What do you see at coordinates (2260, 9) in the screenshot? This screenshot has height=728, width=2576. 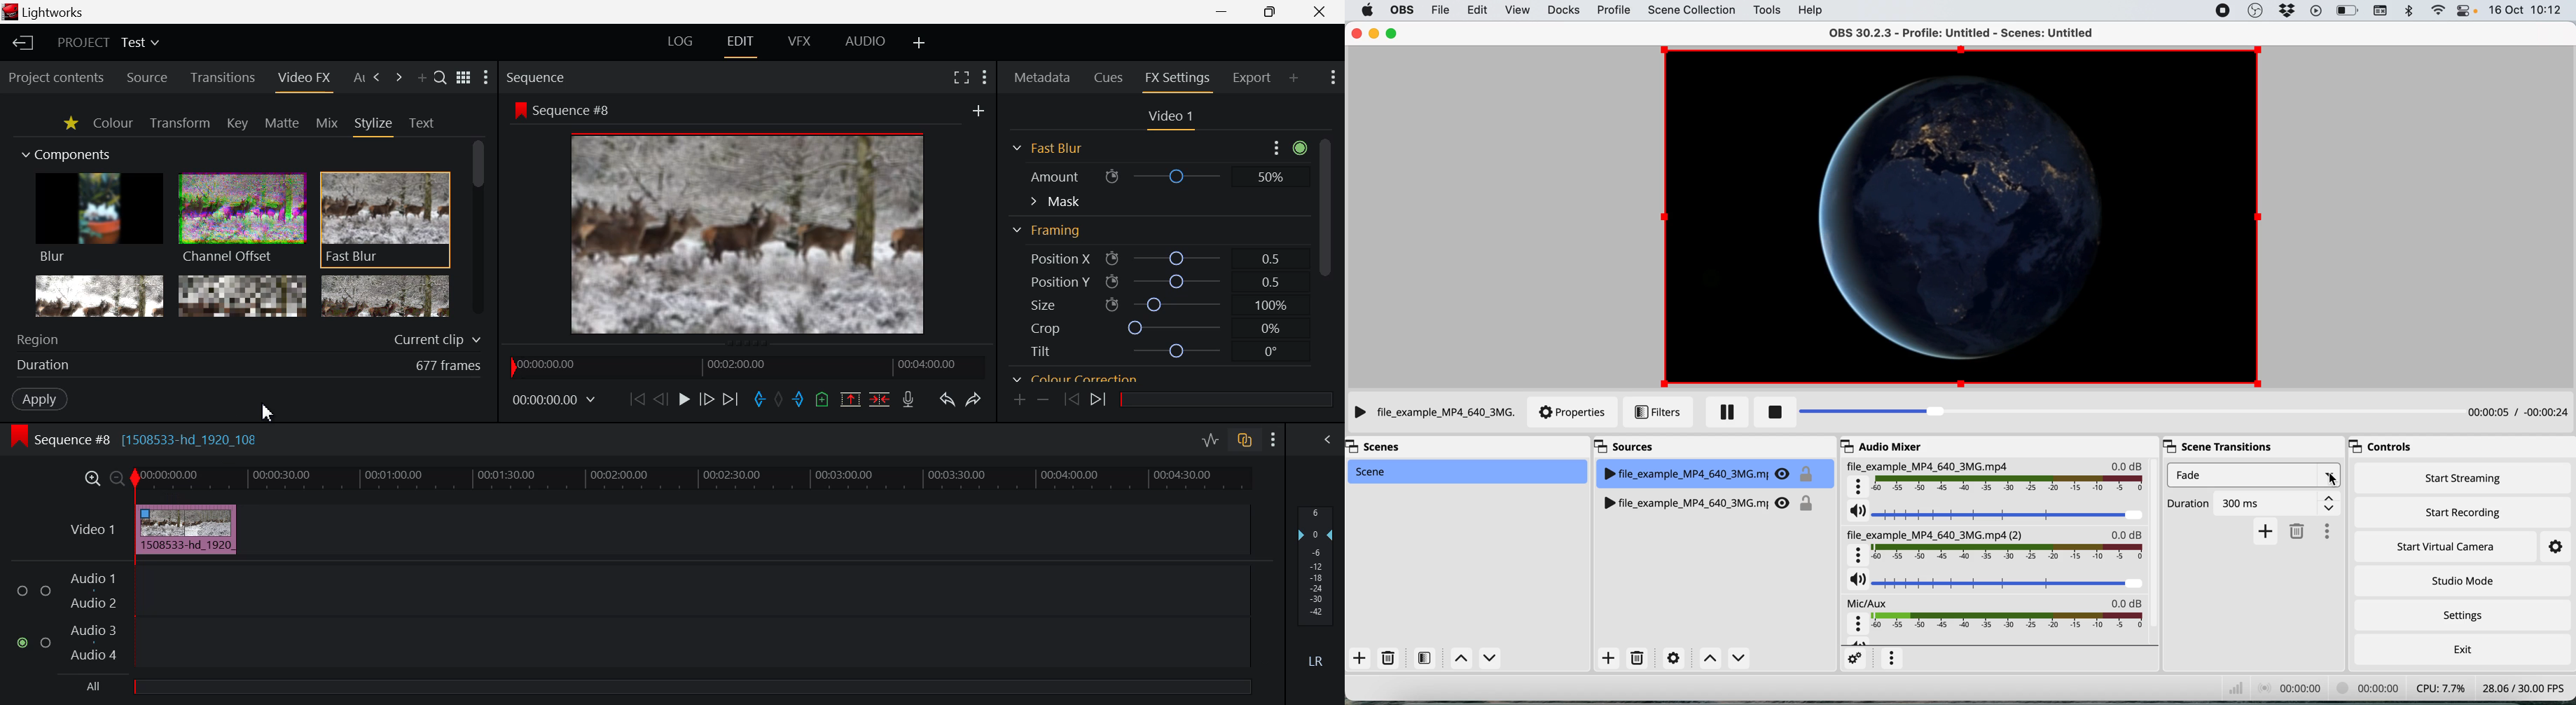 I see `obs` at bounding box center [2260, 9].